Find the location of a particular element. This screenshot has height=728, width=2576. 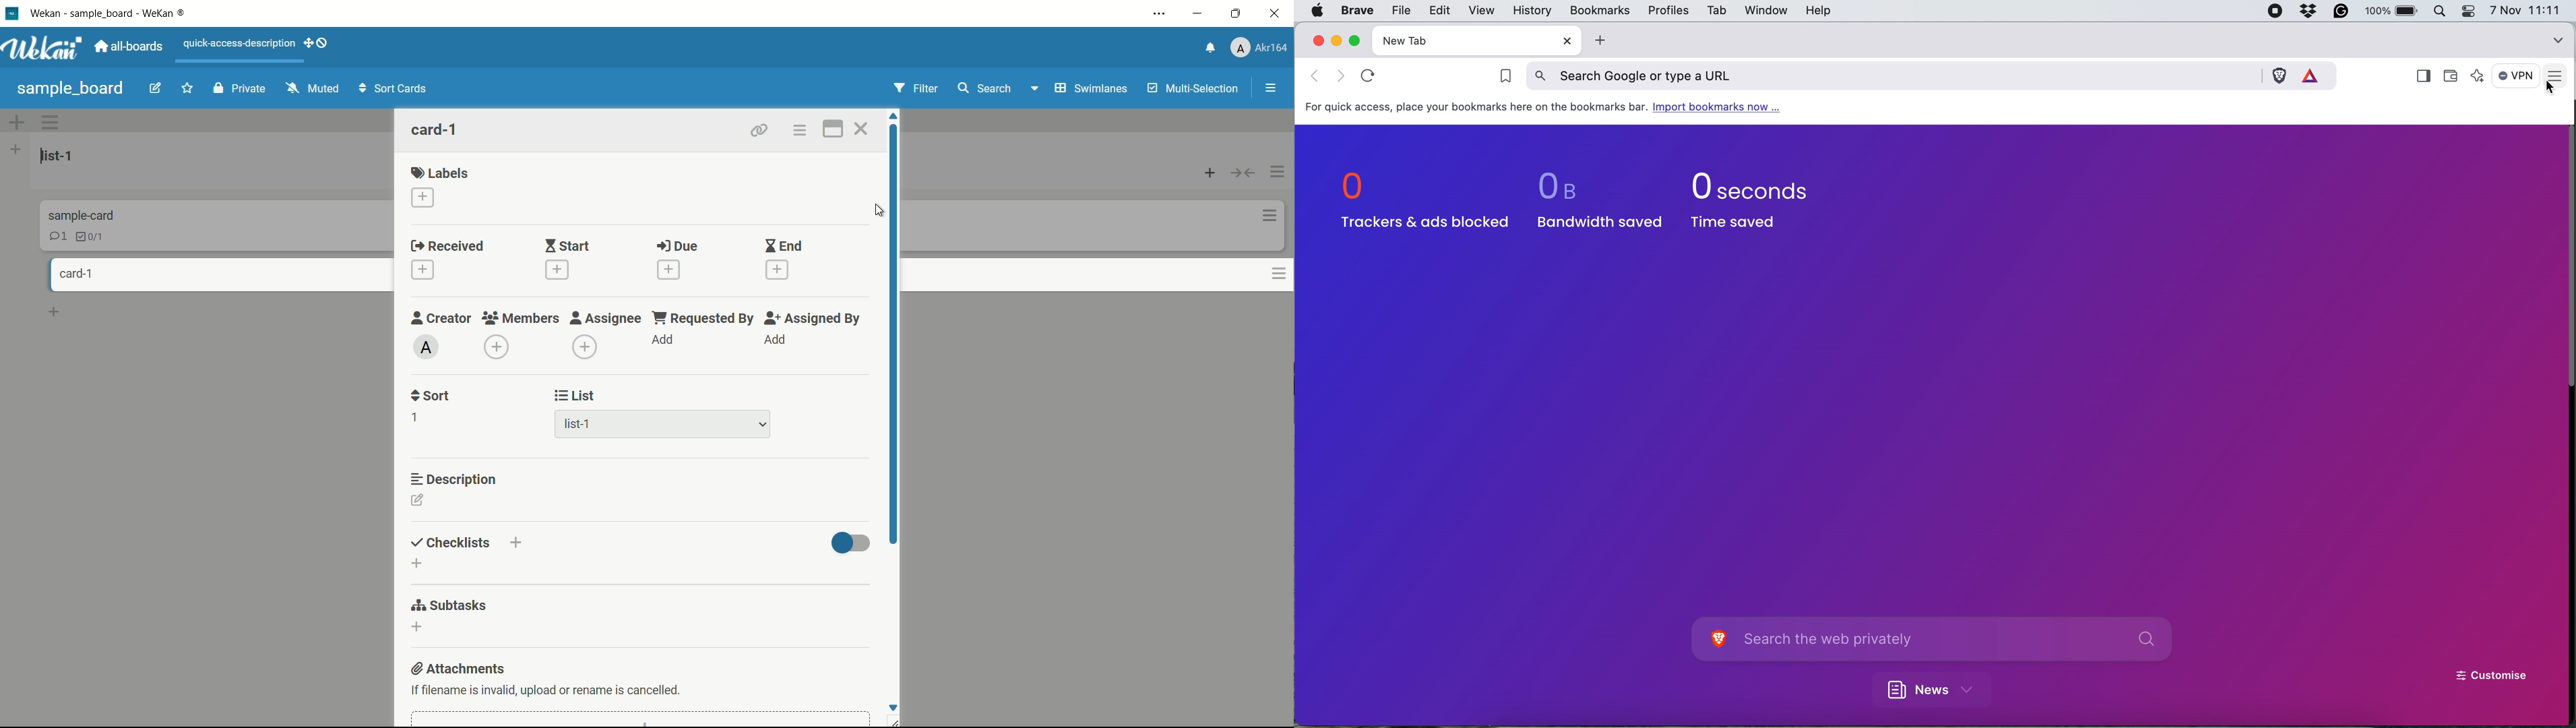

private is located at coordinates (236, 88).